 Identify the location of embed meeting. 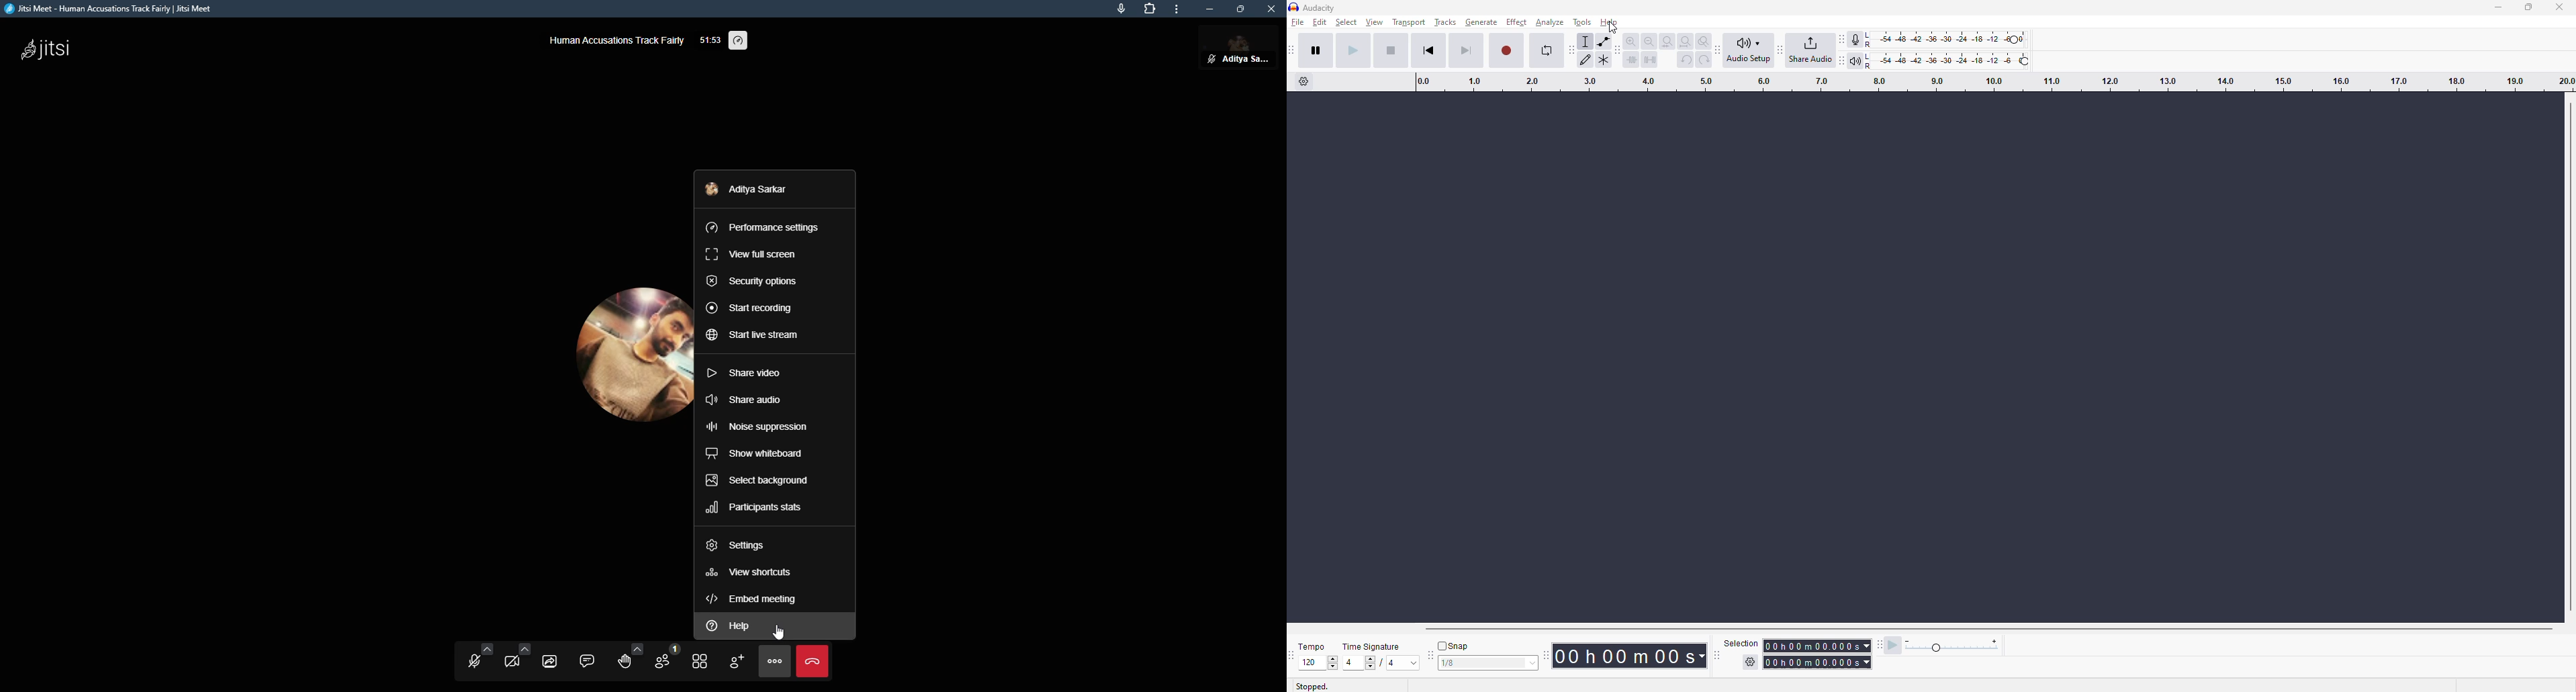
(753, 599).